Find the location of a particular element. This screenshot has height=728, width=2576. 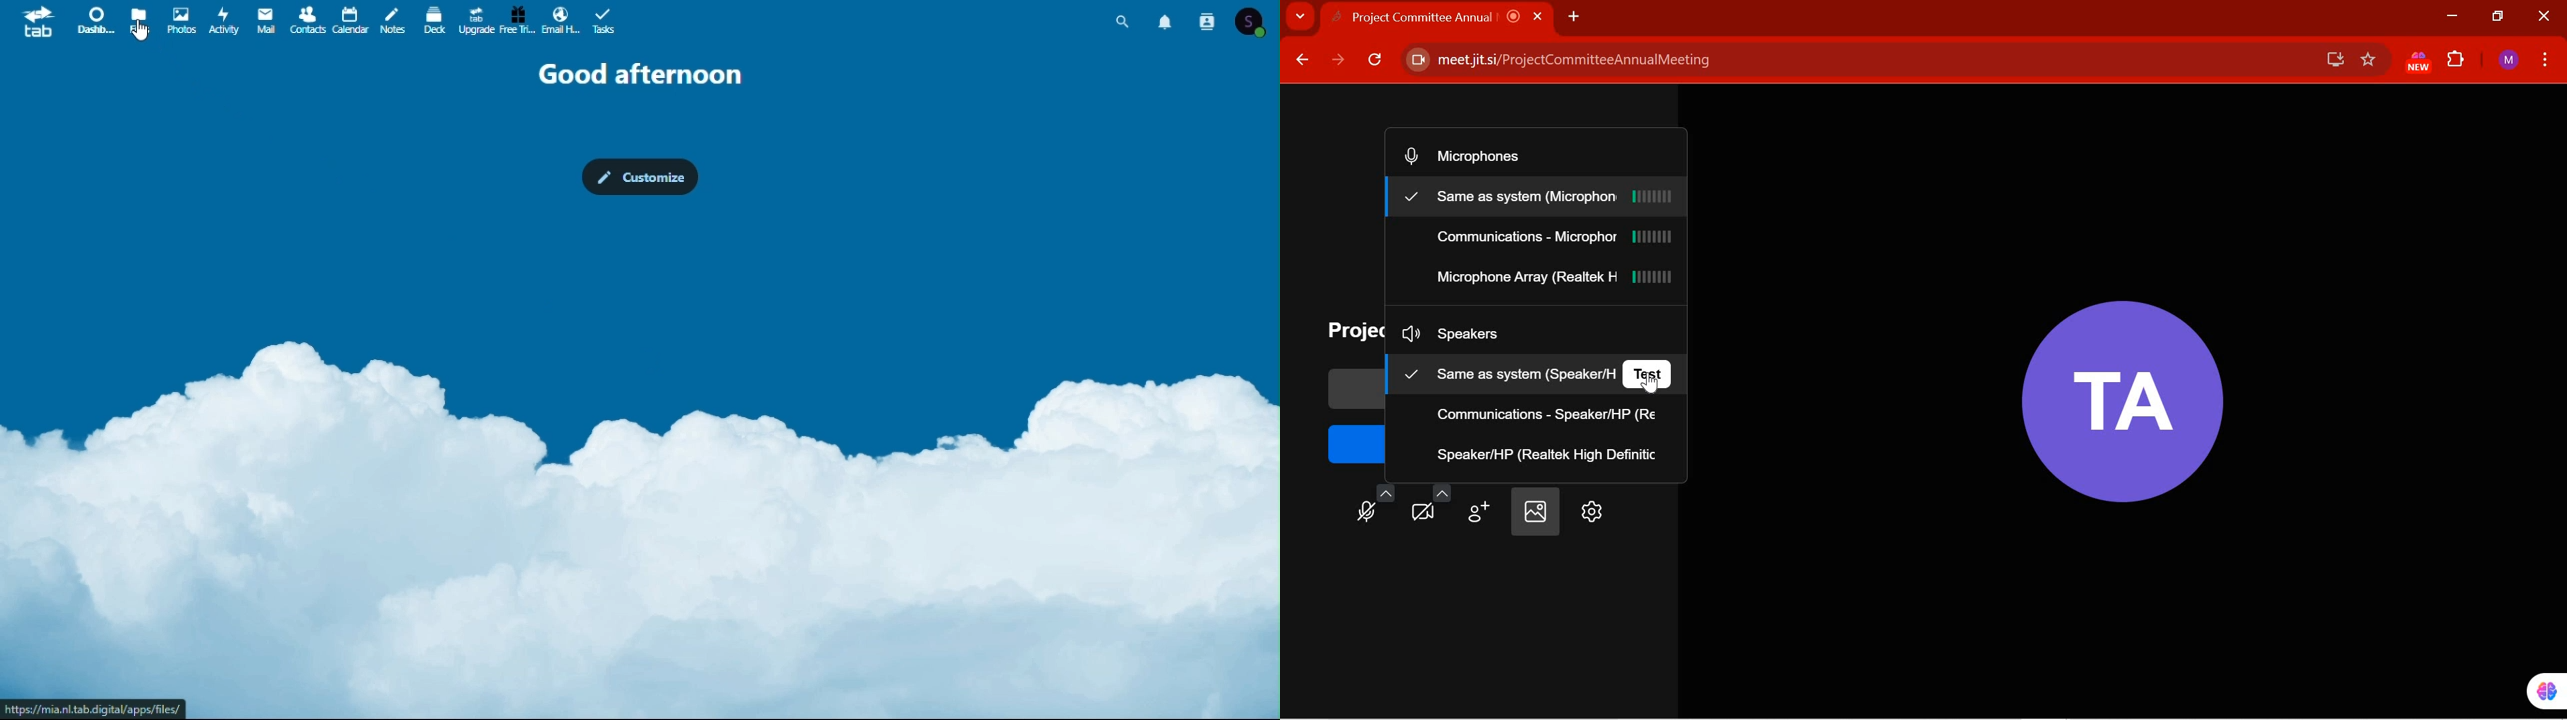

Contacts is located at coordinates (1205, 20).